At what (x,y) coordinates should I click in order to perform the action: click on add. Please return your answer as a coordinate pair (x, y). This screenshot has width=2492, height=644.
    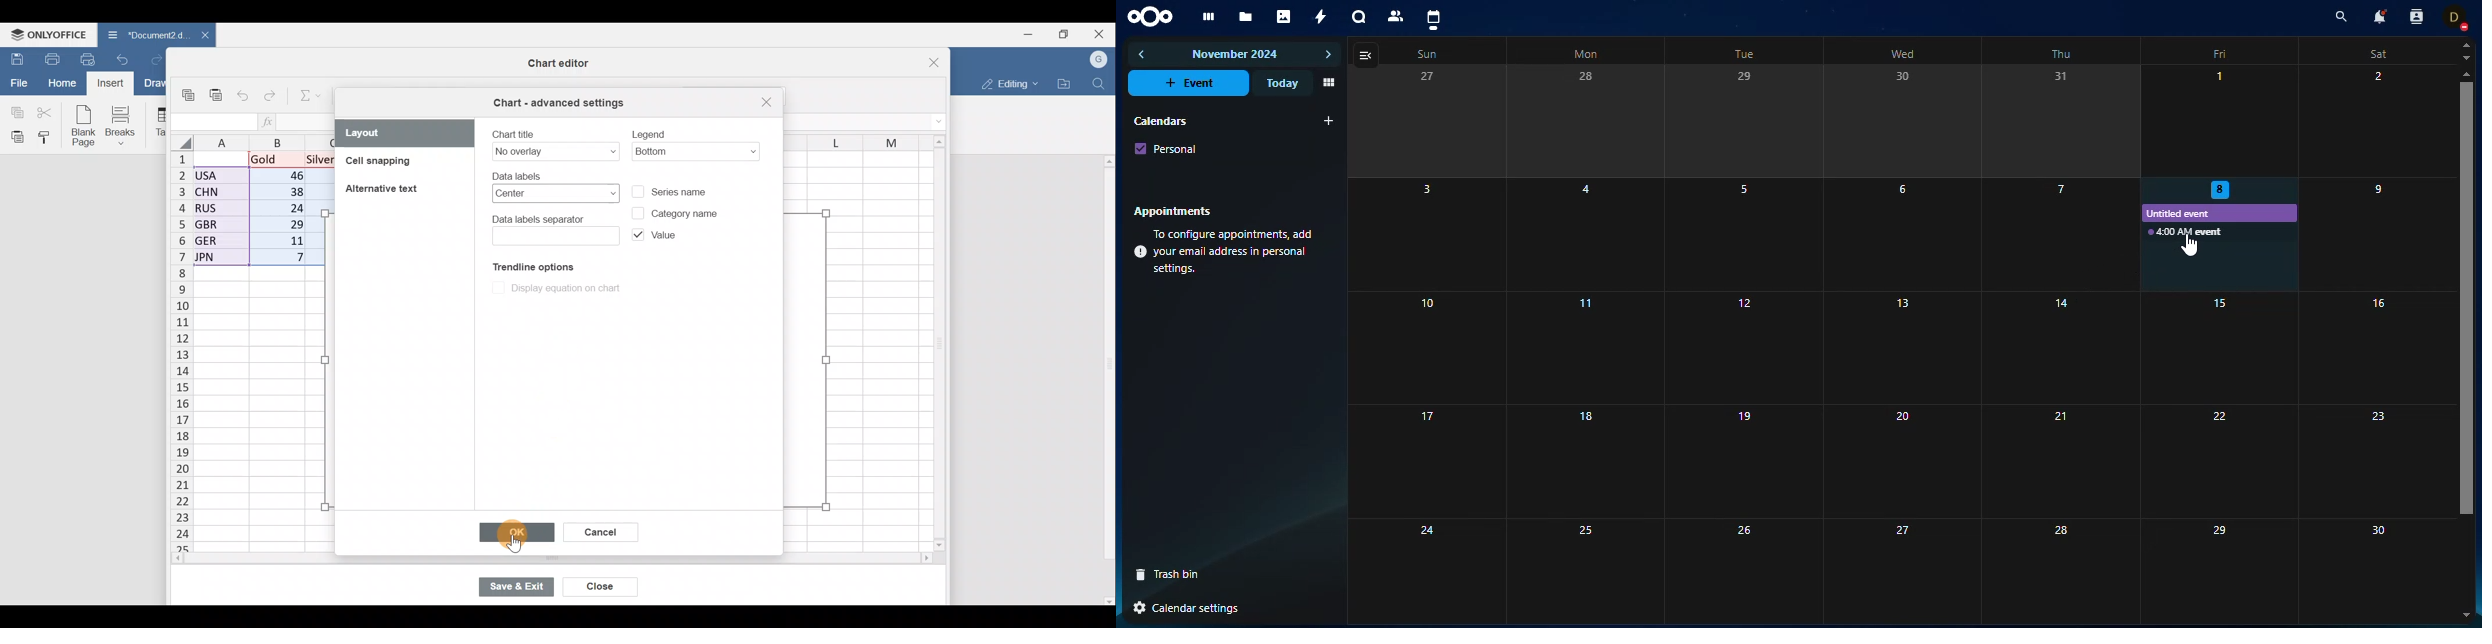
    Looking at the image, I should click on (1329, 121).